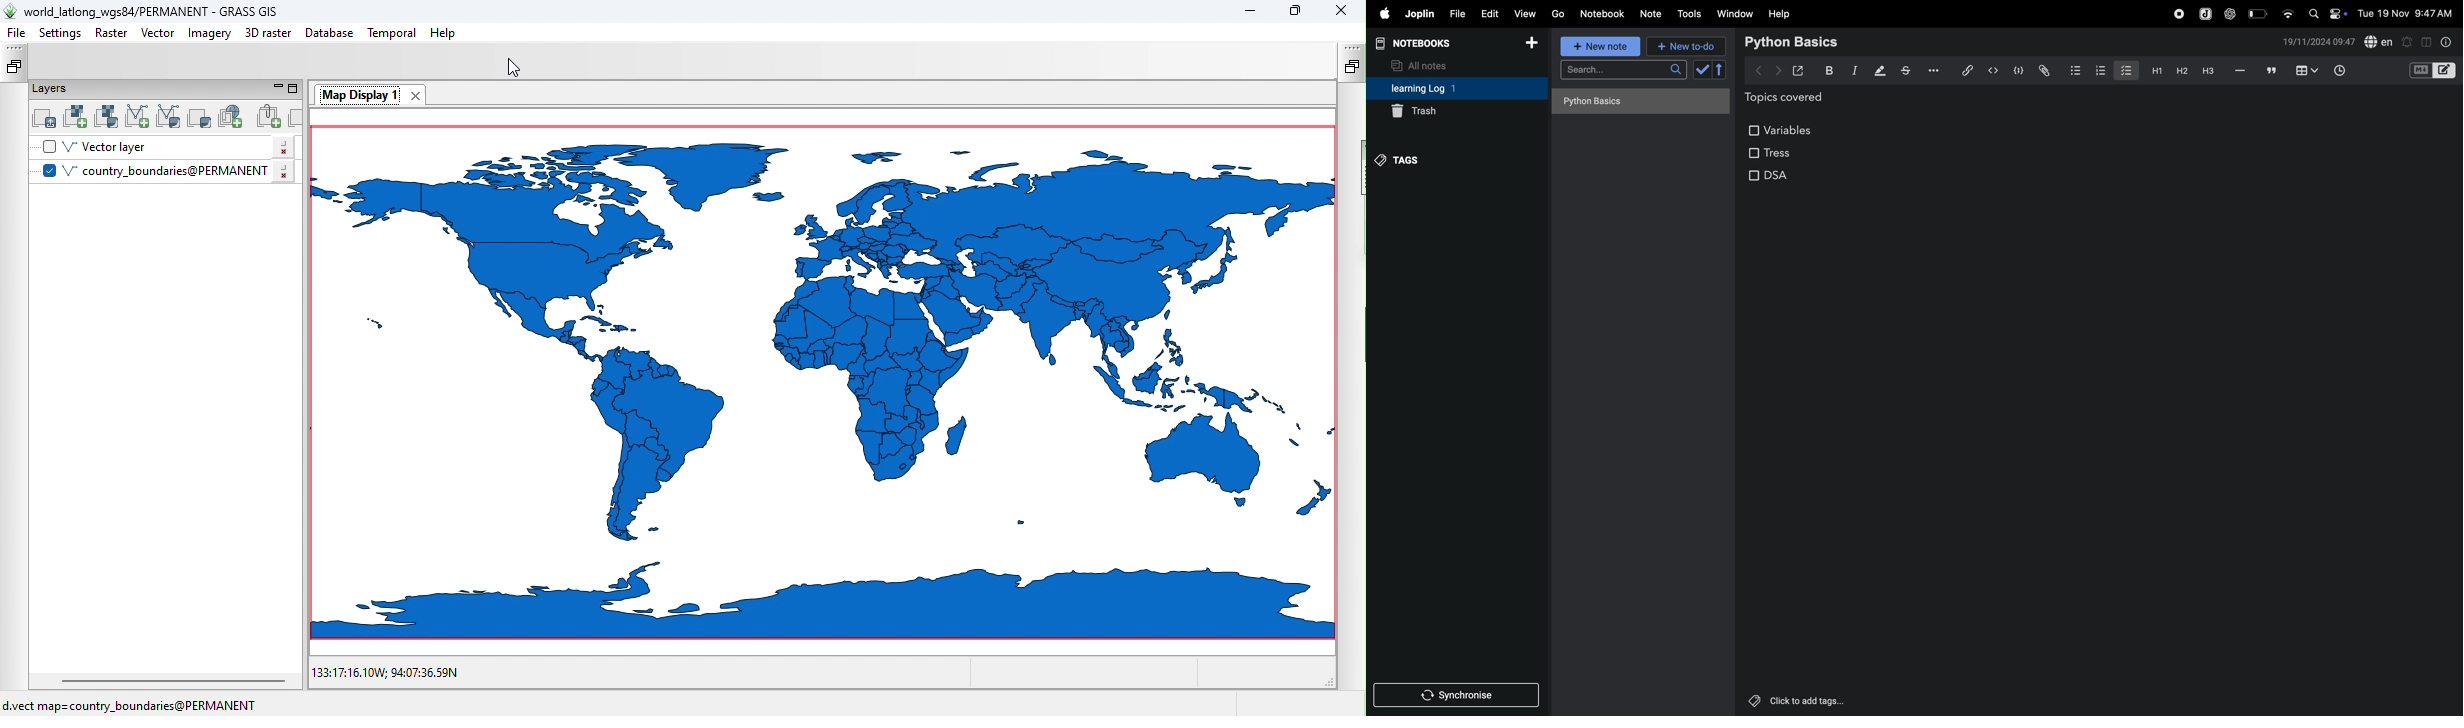 The height and width of the screenshot is (728, 2464). What do you see at coordinates (2409, 41) in the screenshot?
I see `alert` at bounding box center [2409, 41].